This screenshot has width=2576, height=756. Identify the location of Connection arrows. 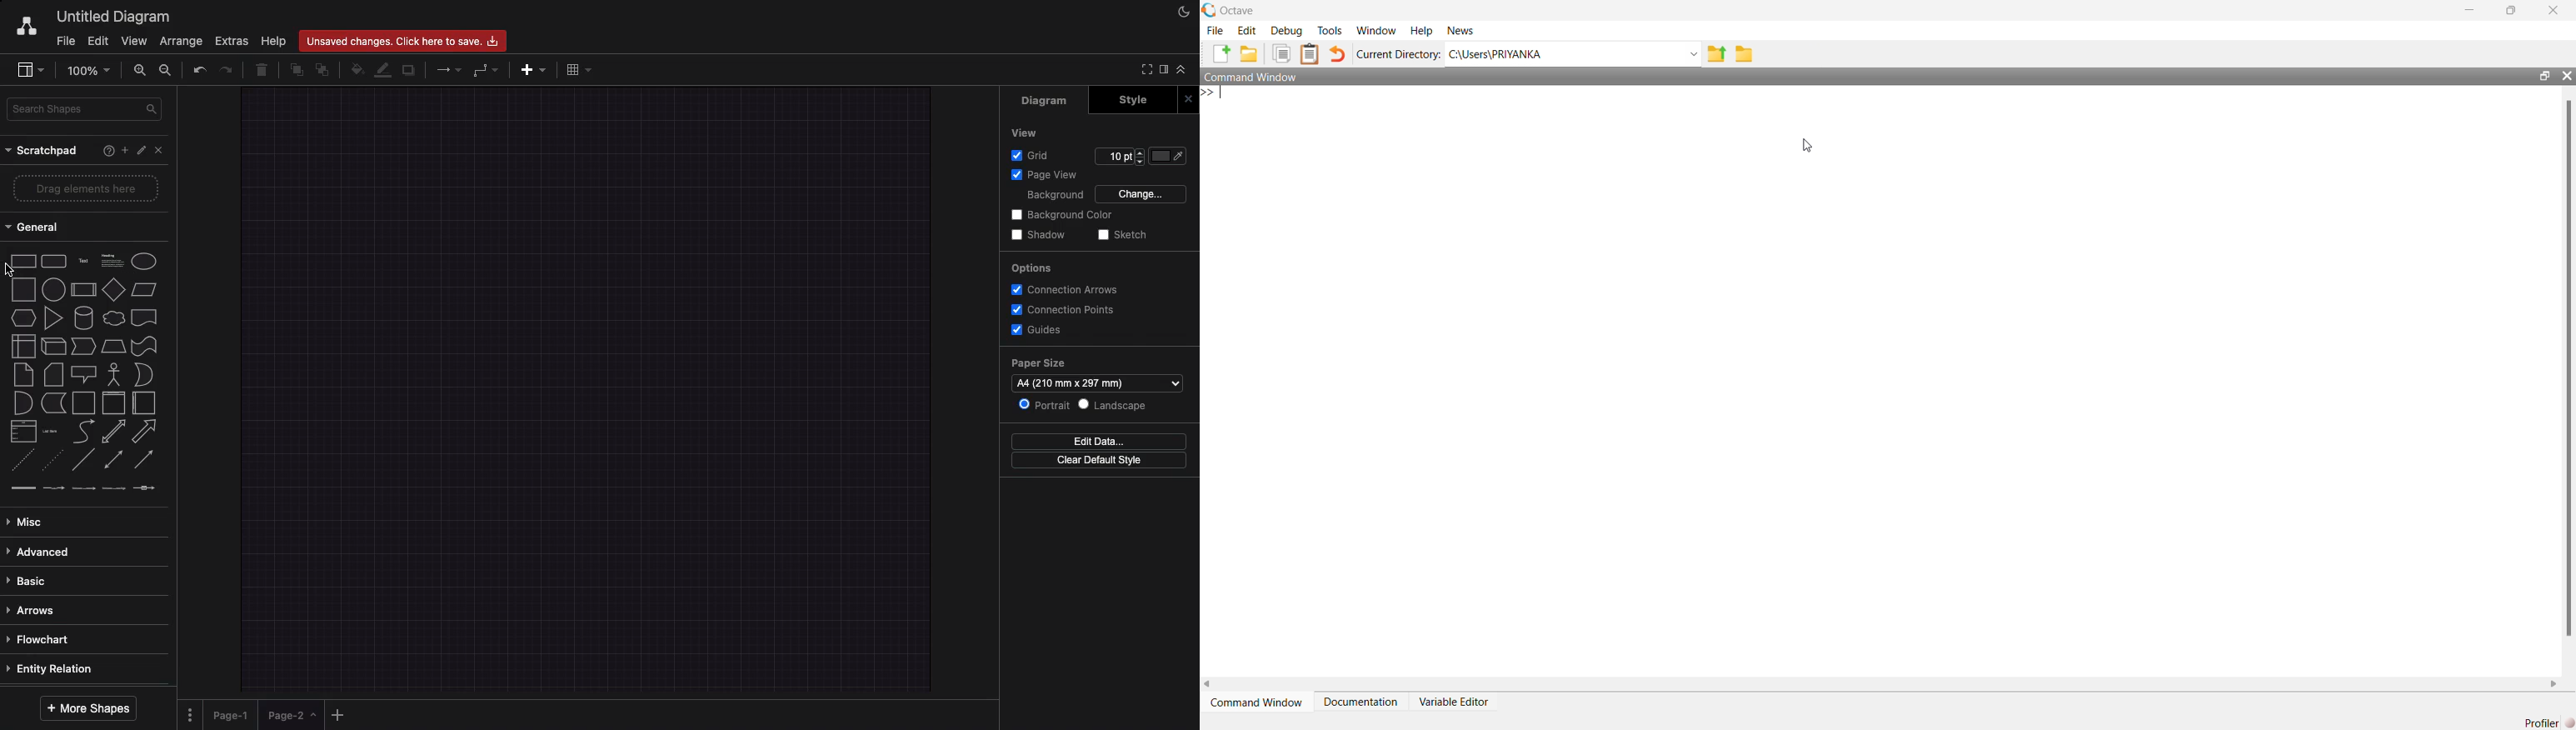
(1066, 290).